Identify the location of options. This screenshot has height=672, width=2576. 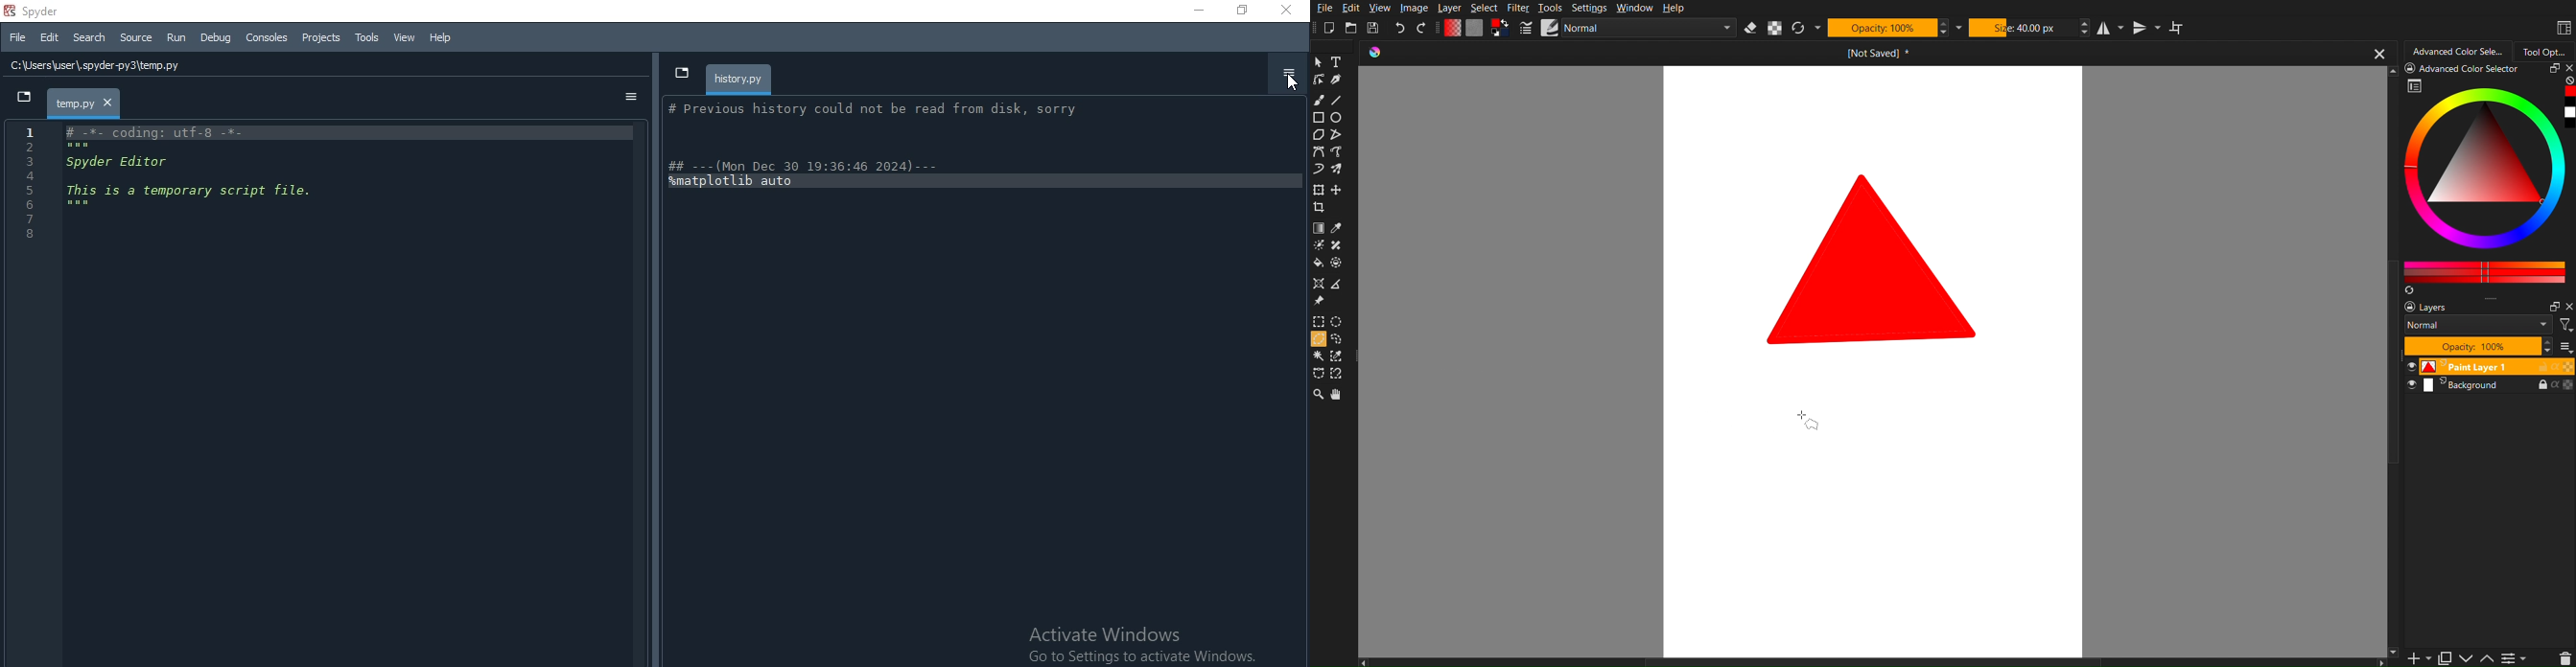
(629, 97).